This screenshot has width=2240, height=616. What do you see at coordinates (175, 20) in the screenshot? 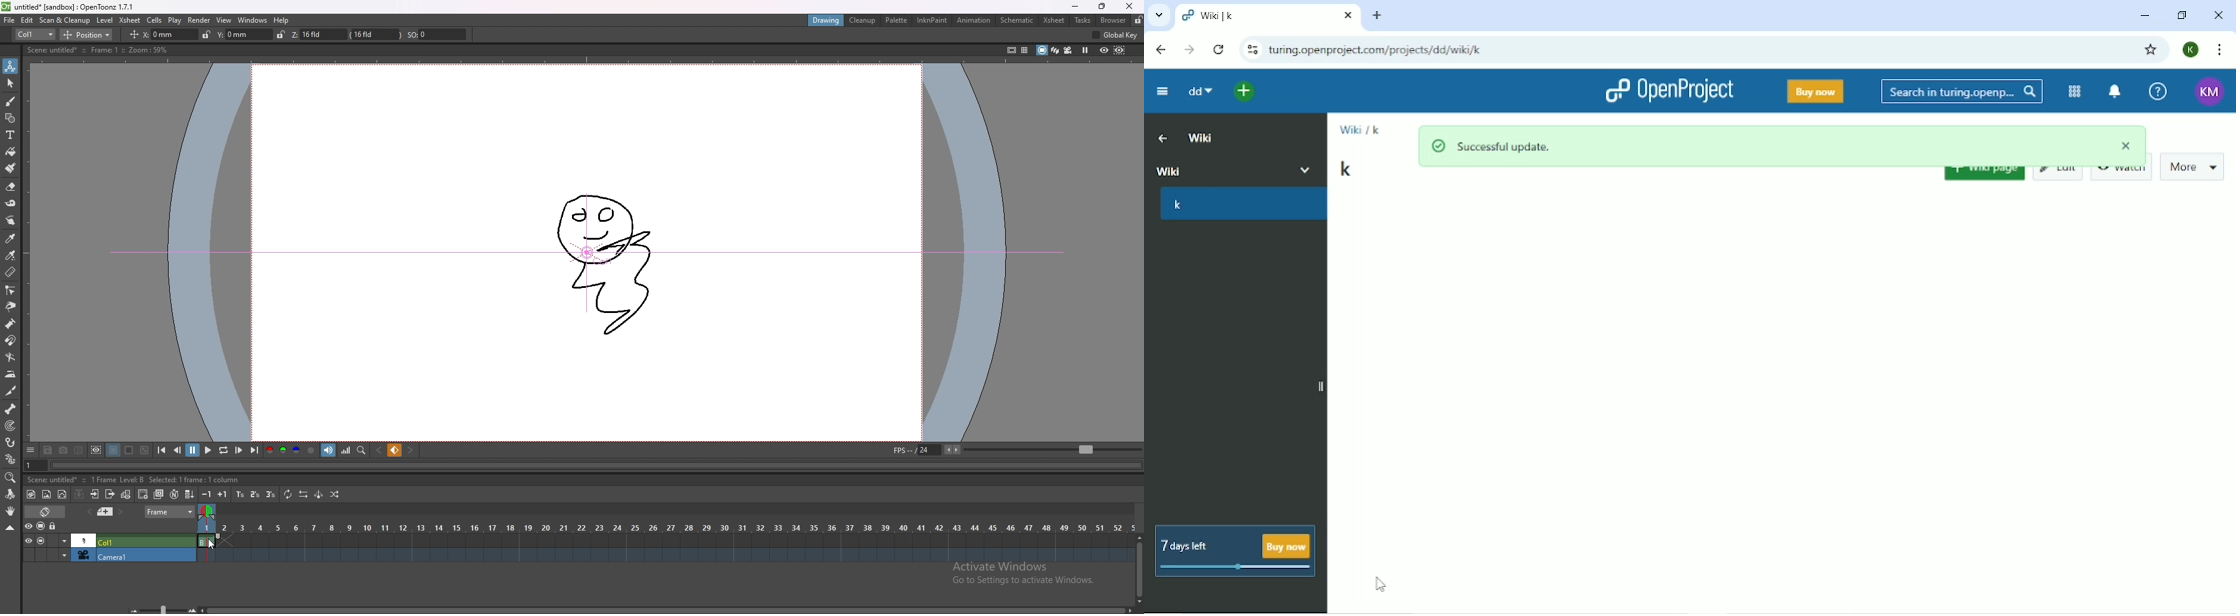
I see `play` at bounding box center [175, 20].